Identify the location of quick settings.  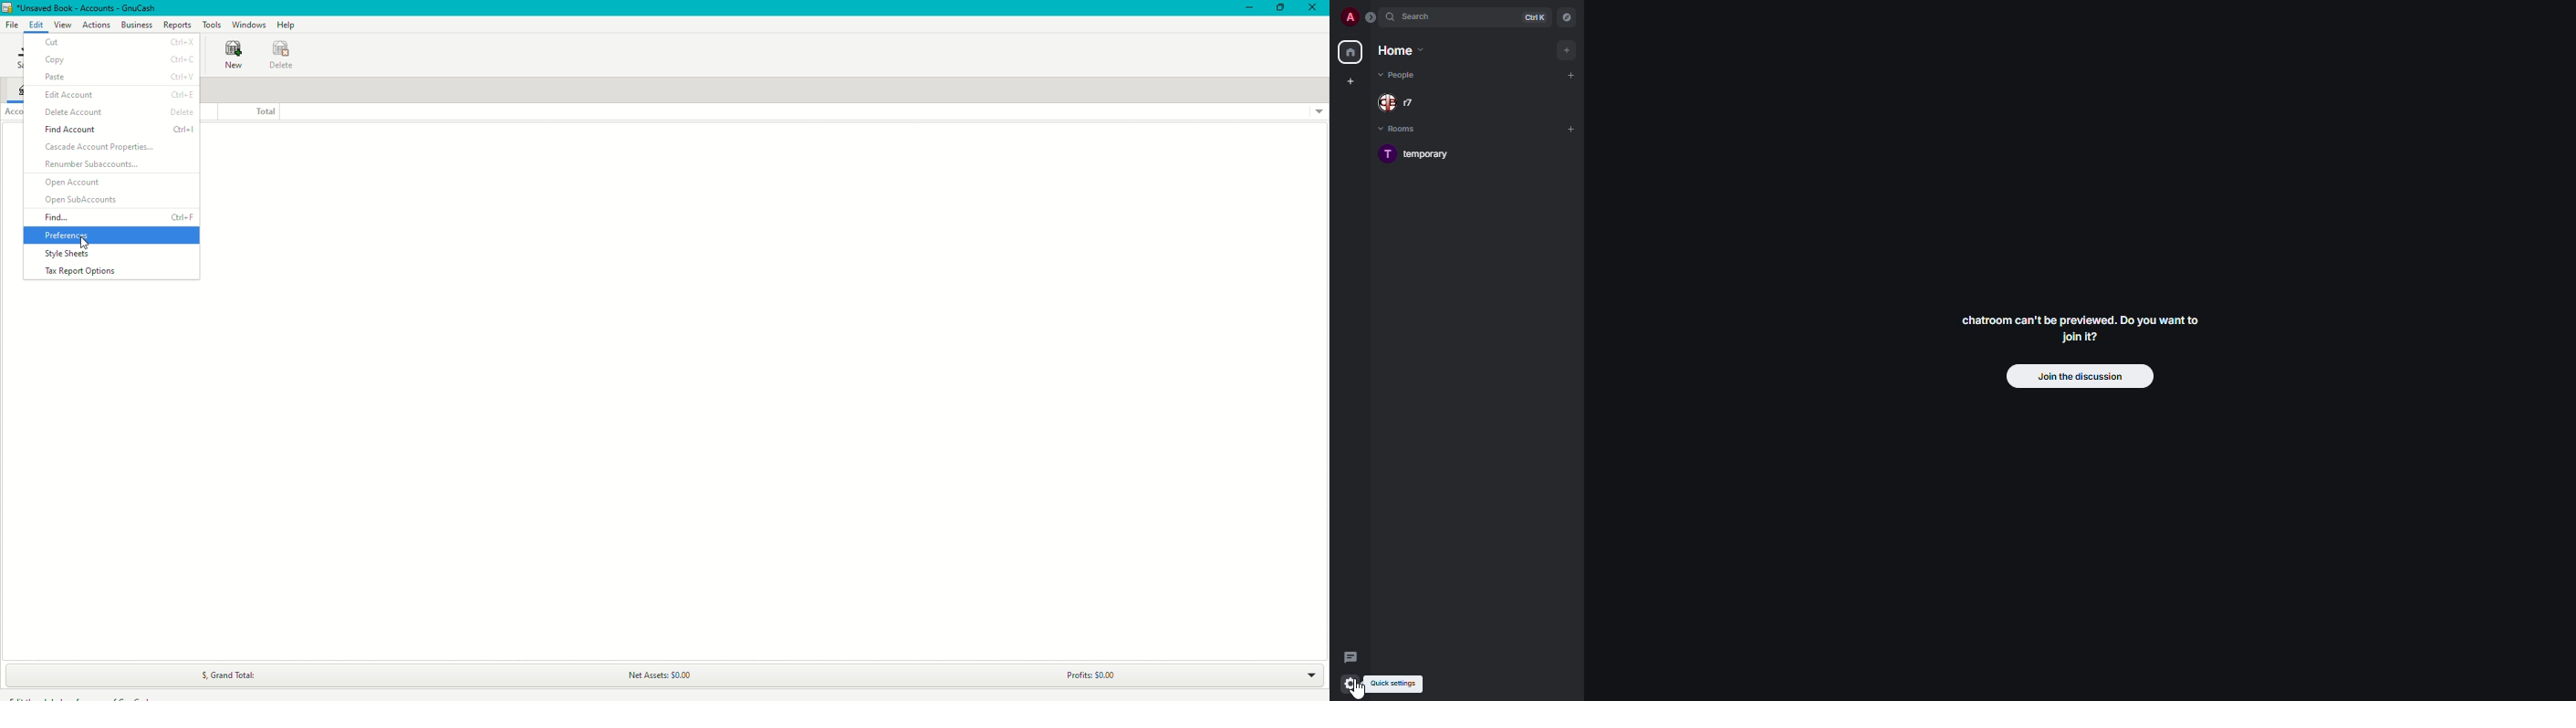
(1394, 683).